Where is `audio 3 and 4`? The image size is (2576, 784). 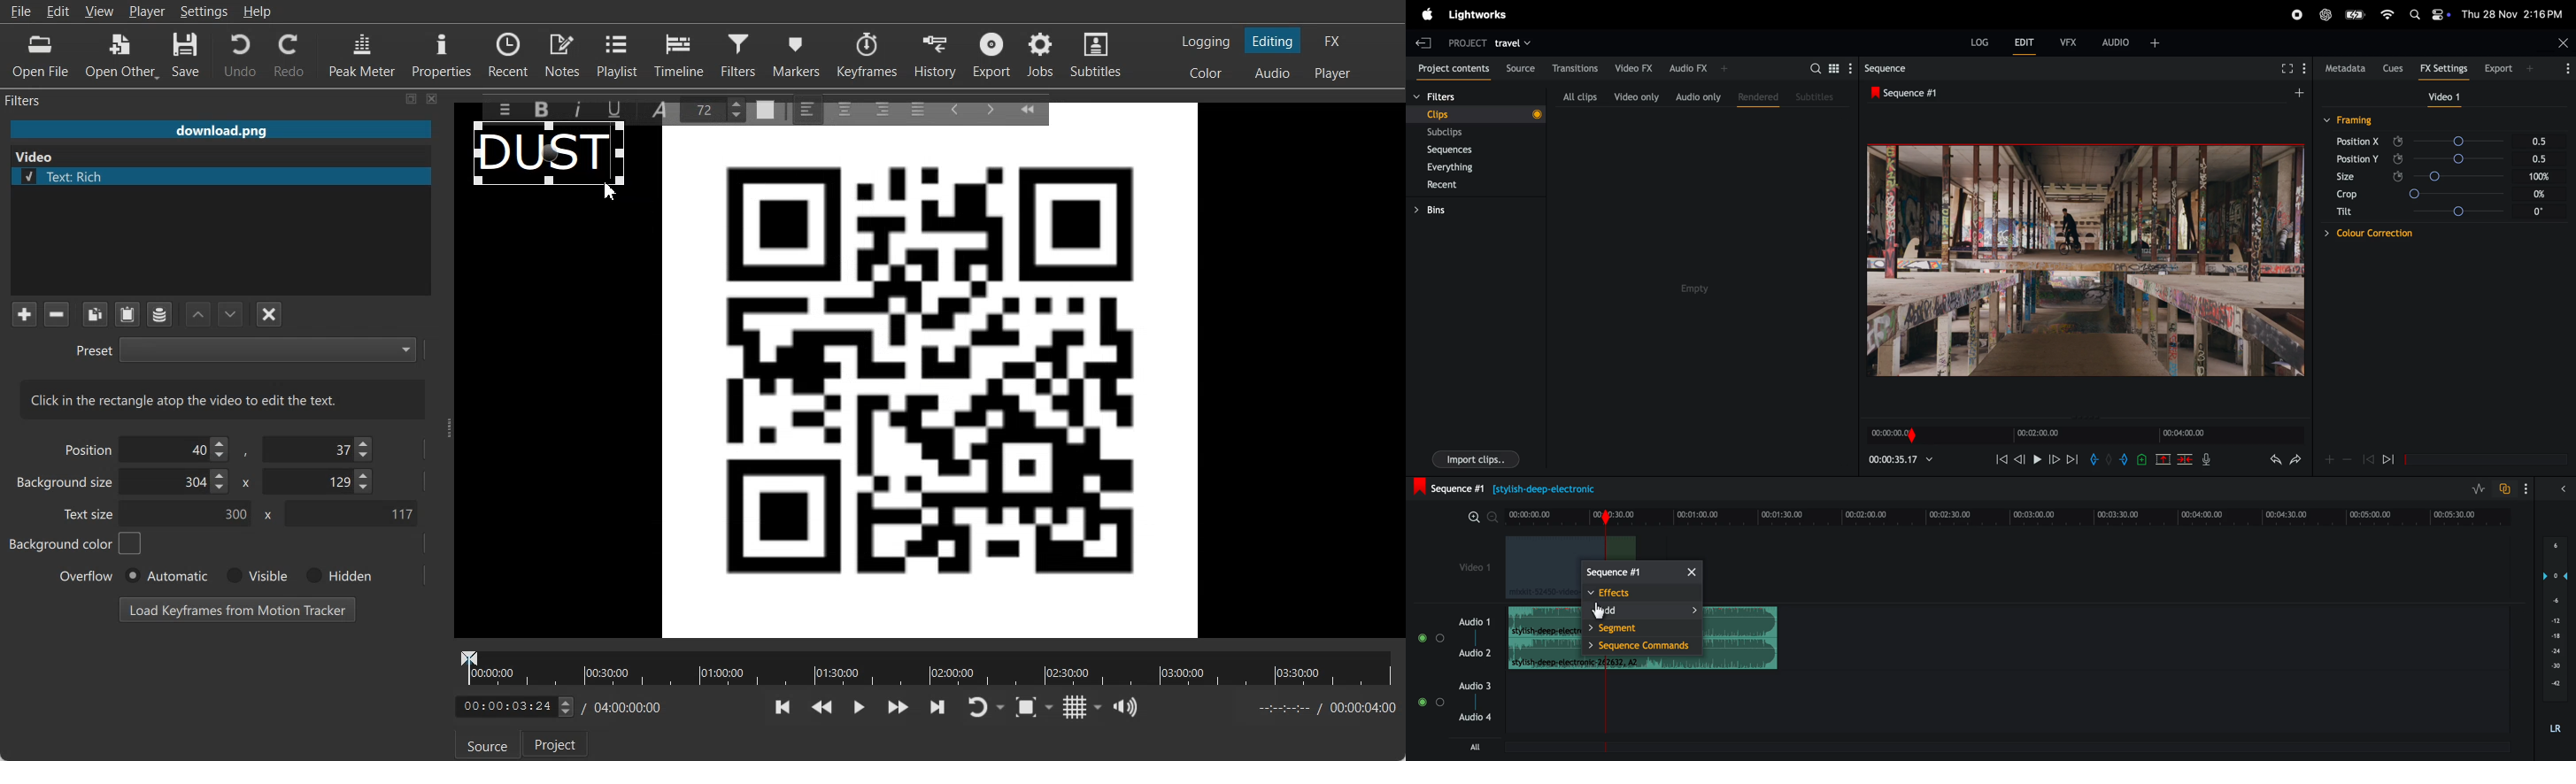
audio 3 and 4 is located at coordinates (1461, 704).